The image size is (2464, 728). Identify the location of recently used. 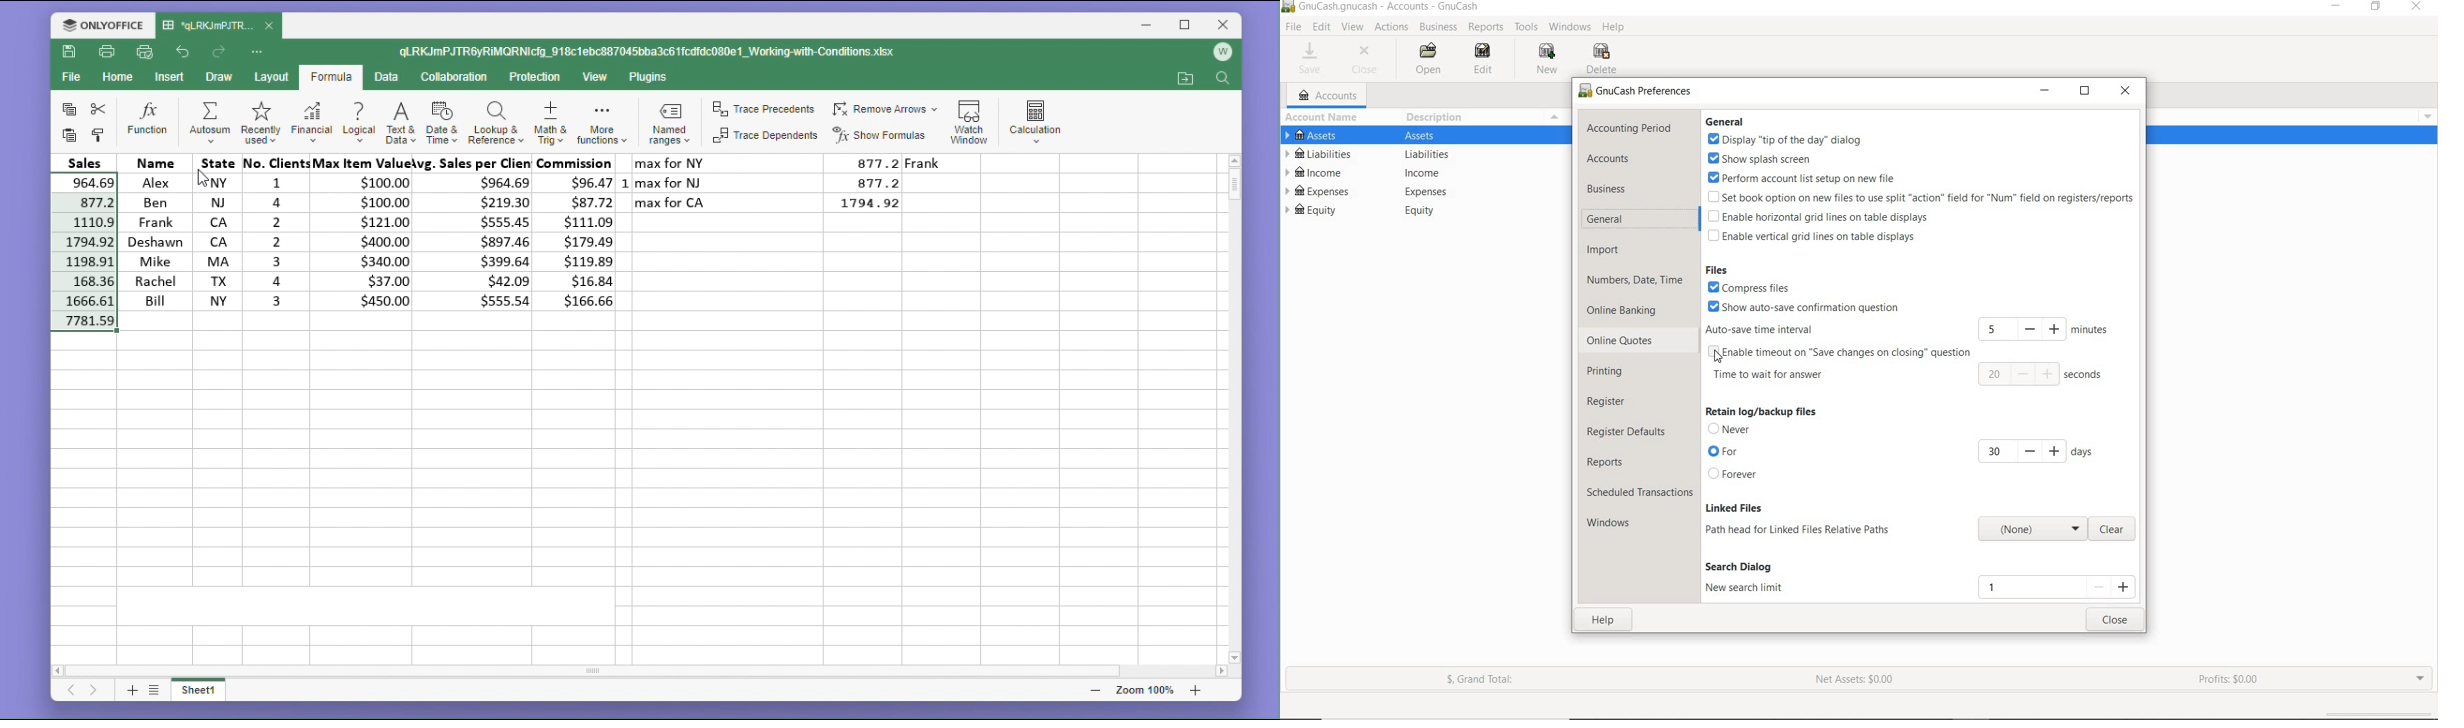
(259, 124).